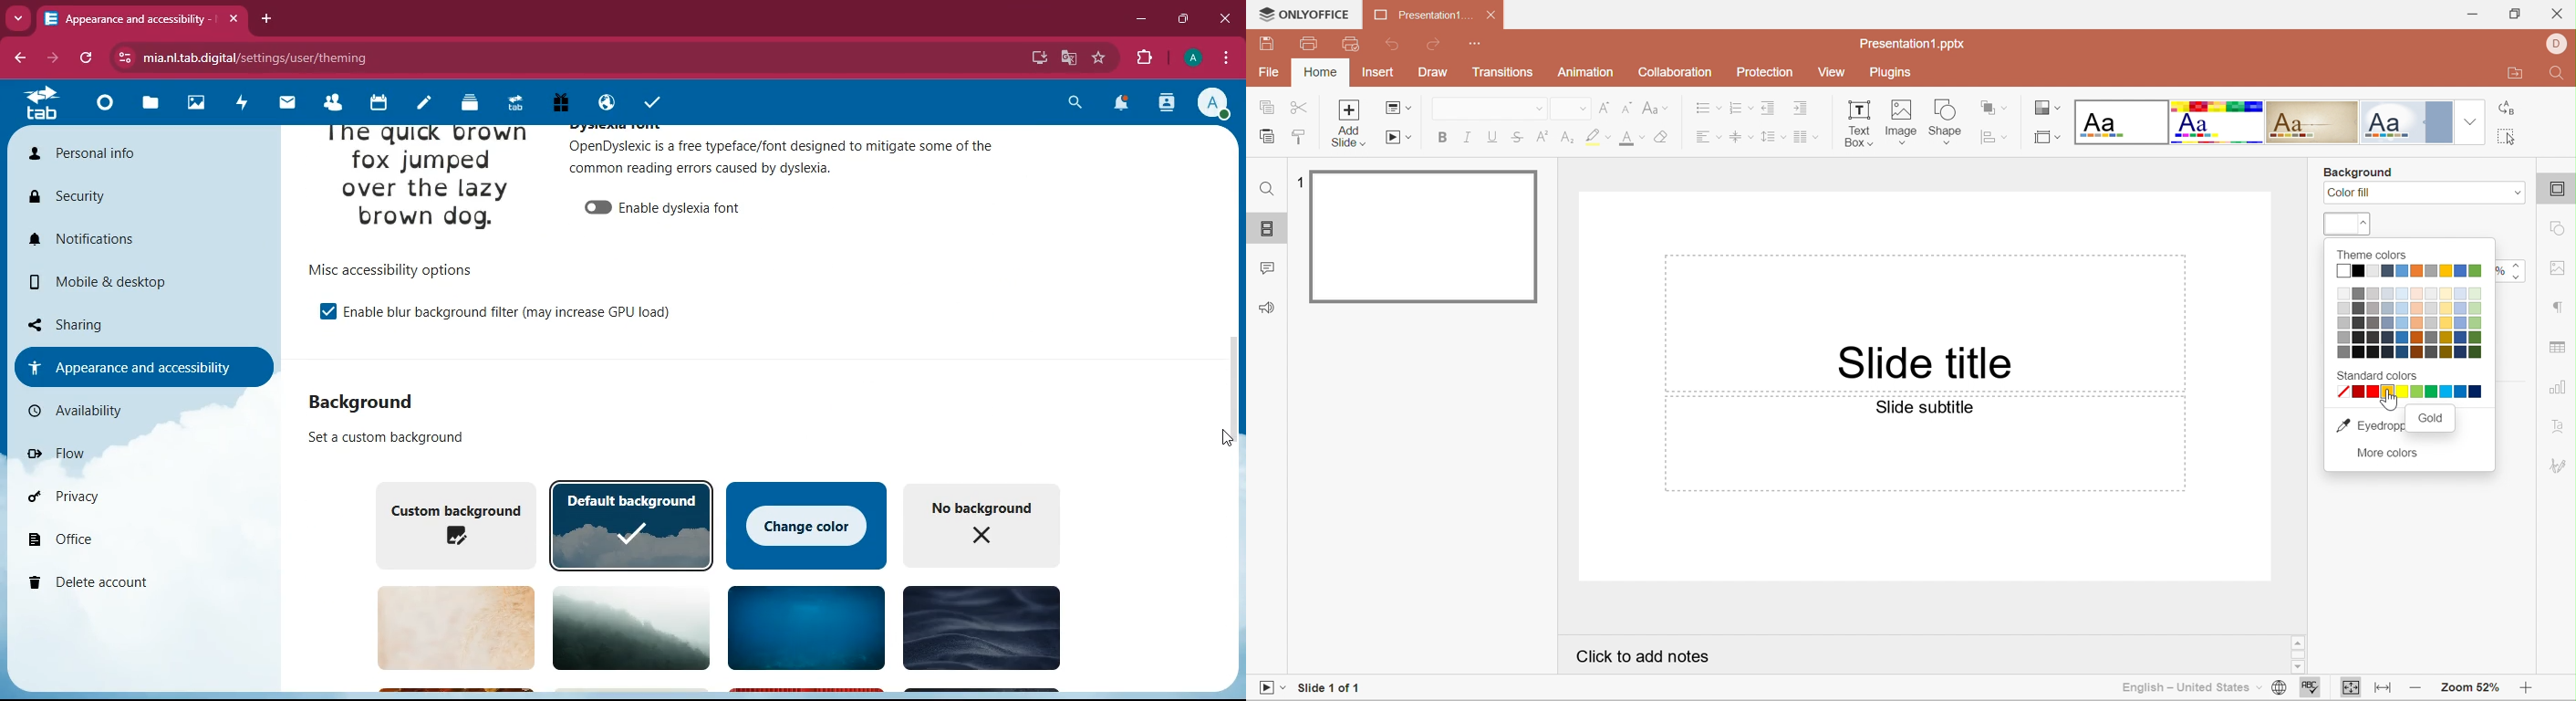  What do you see at coordinates (2385, 453) in the screenshot?
I see `More color options` at bounding box center [2385, 453].